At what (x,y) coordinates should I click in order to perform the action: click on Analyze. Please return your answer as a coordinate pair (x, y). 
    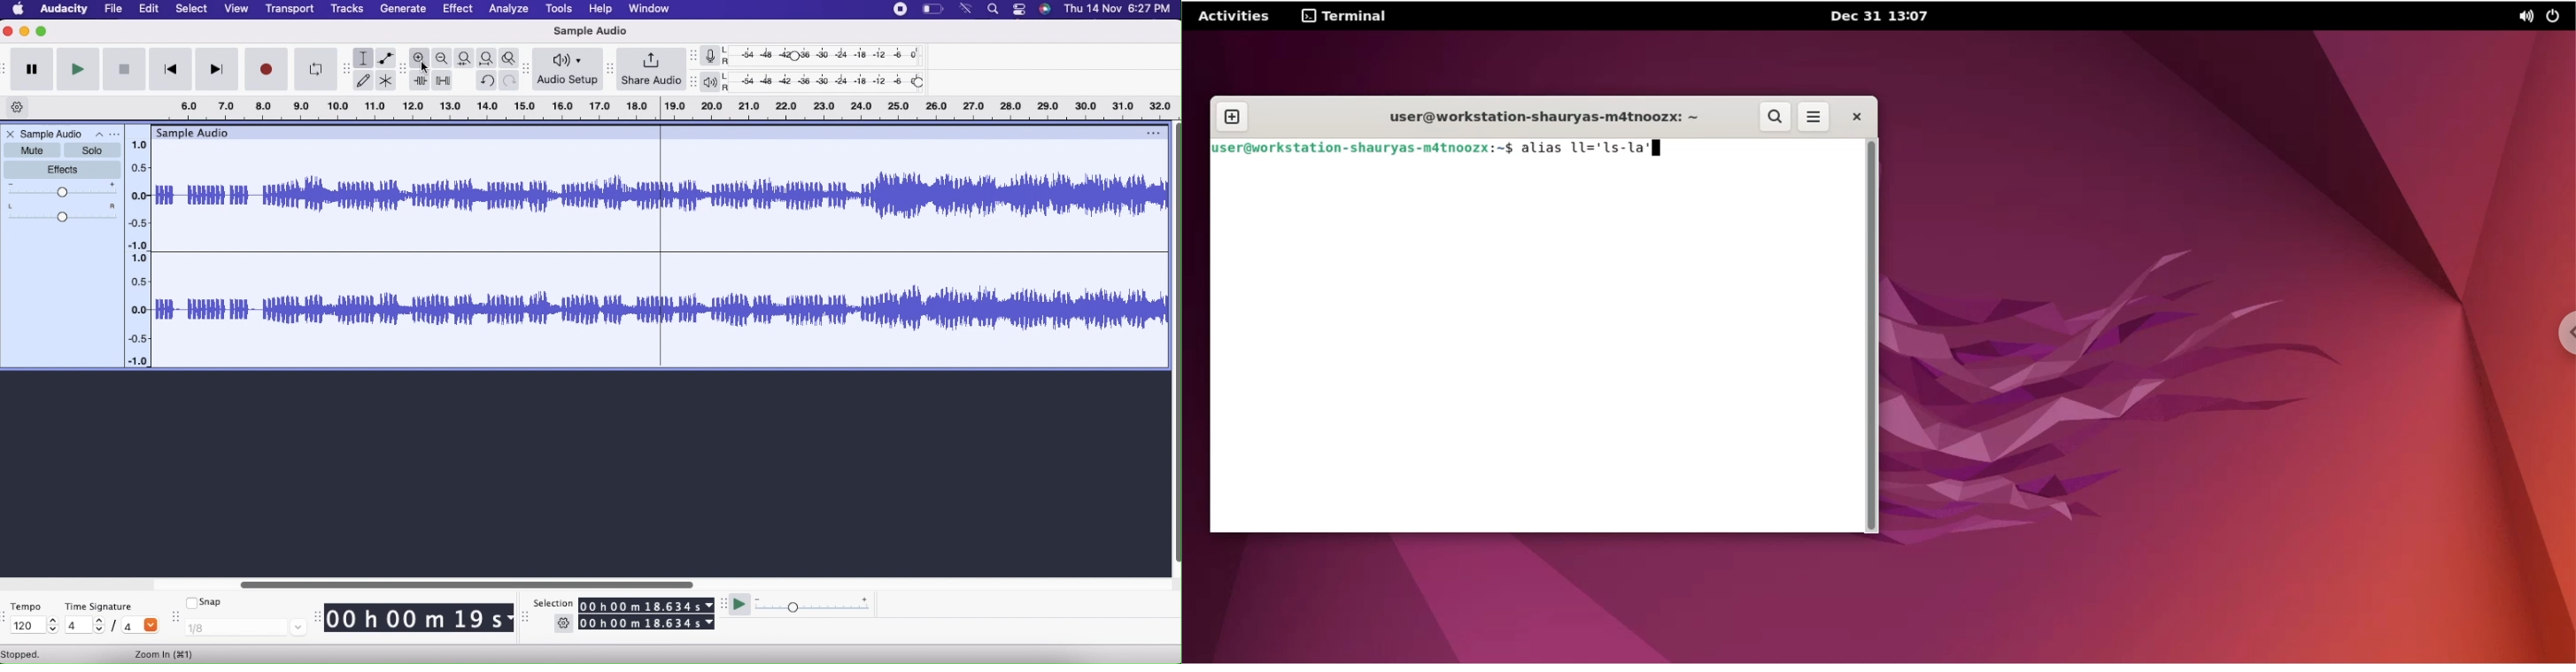
    Looking at the image, I should click on (508, 10).